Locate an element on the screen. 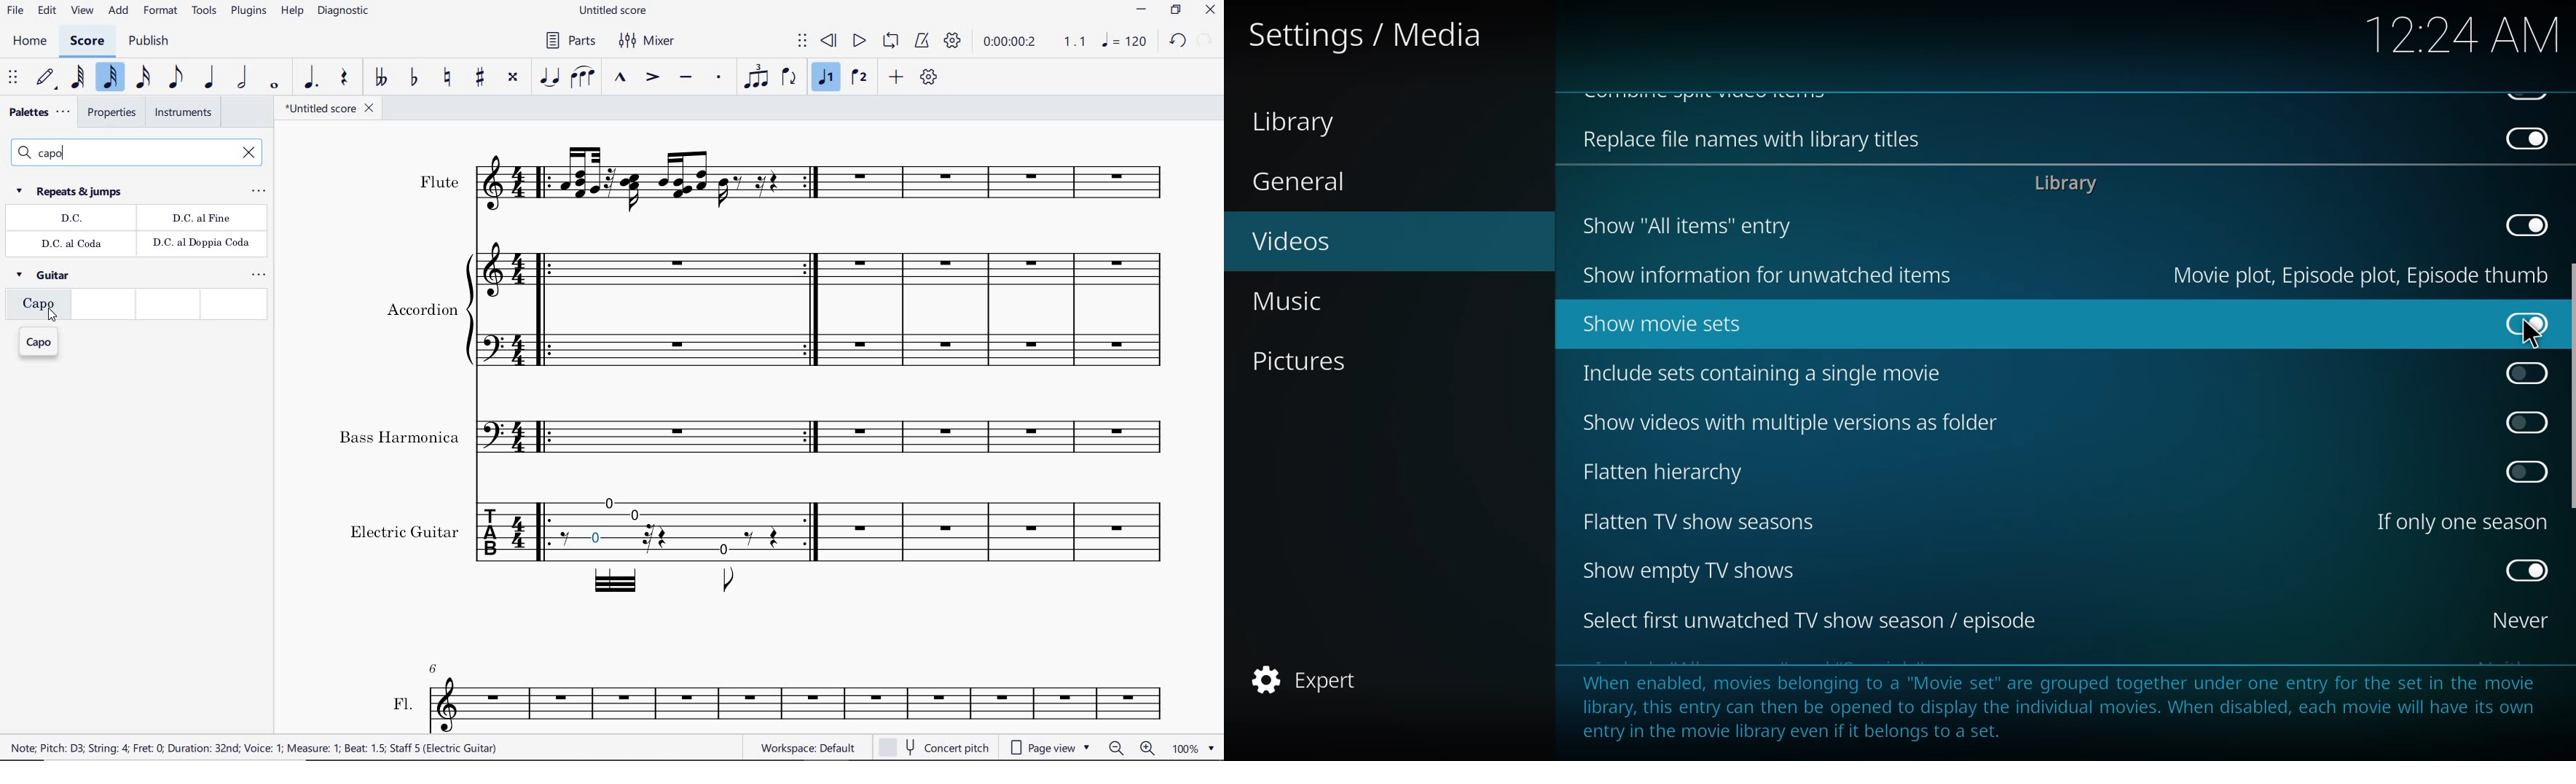 The width and height of the screenshot is (2576, 784). minimize is located at coordinates (1142, 10).